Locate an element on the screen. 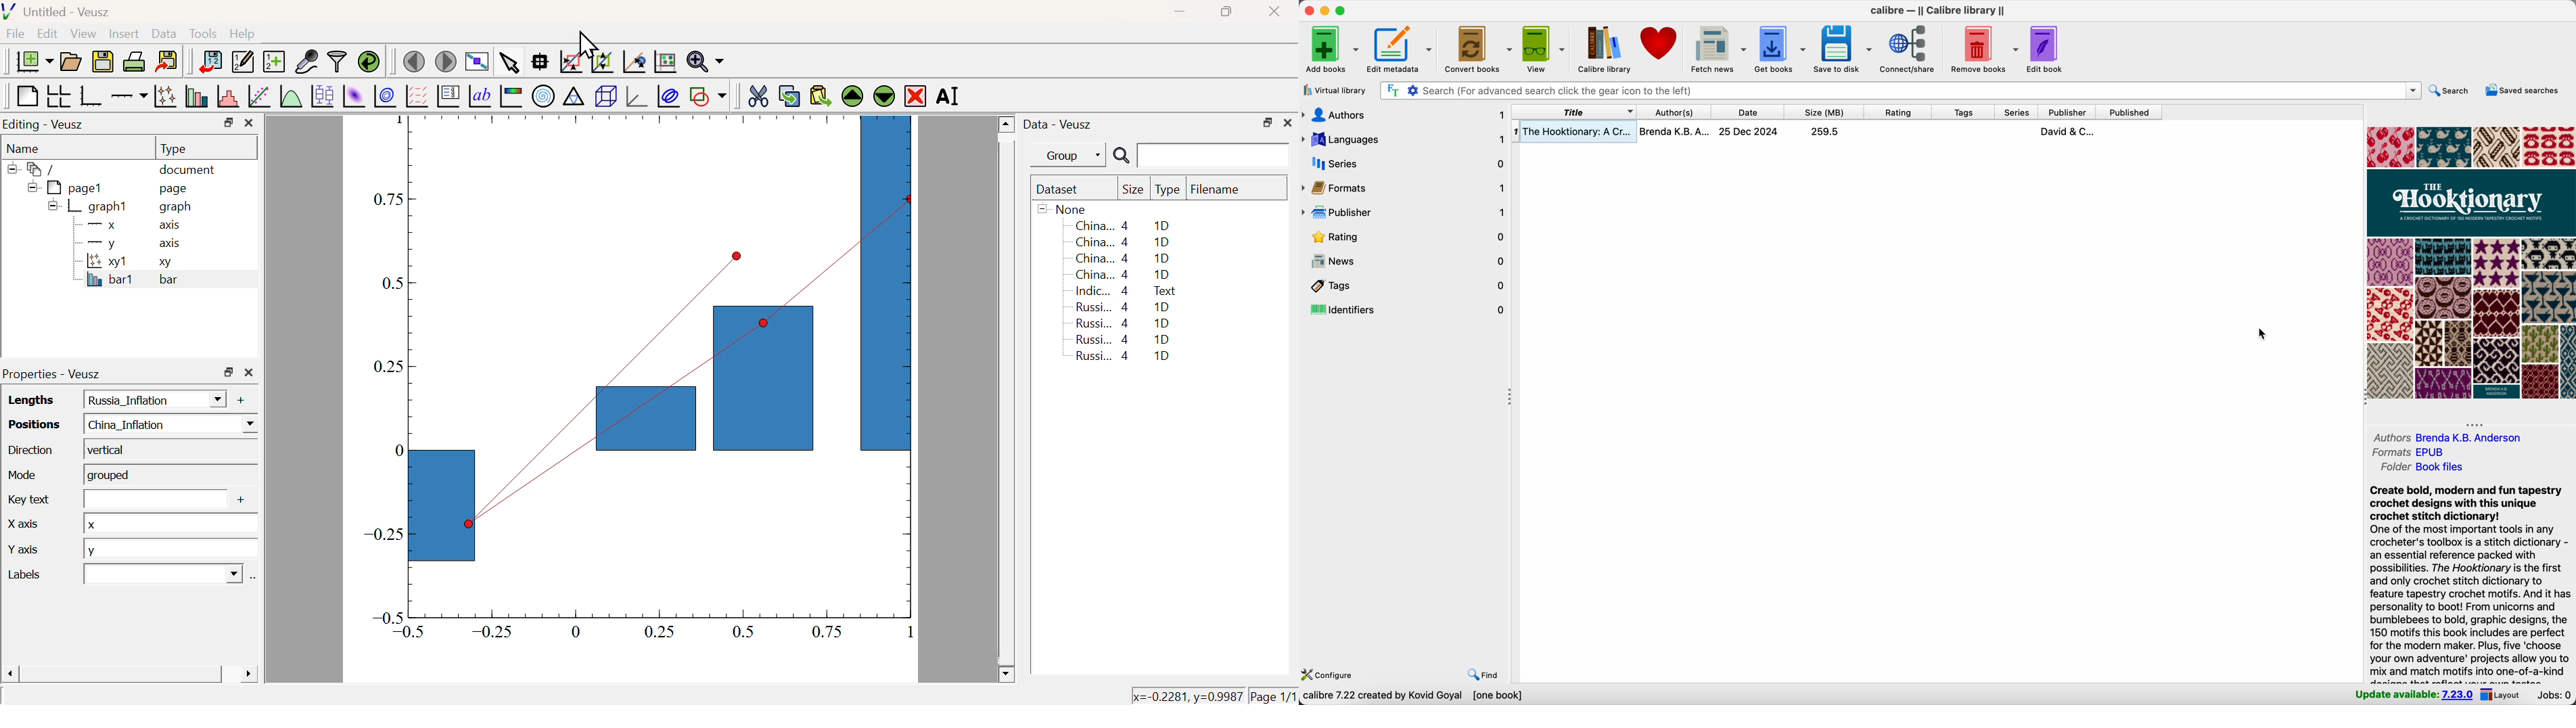 The width and height of the screenshot is (2576, 728). size is located at coordinates (1826, 112).